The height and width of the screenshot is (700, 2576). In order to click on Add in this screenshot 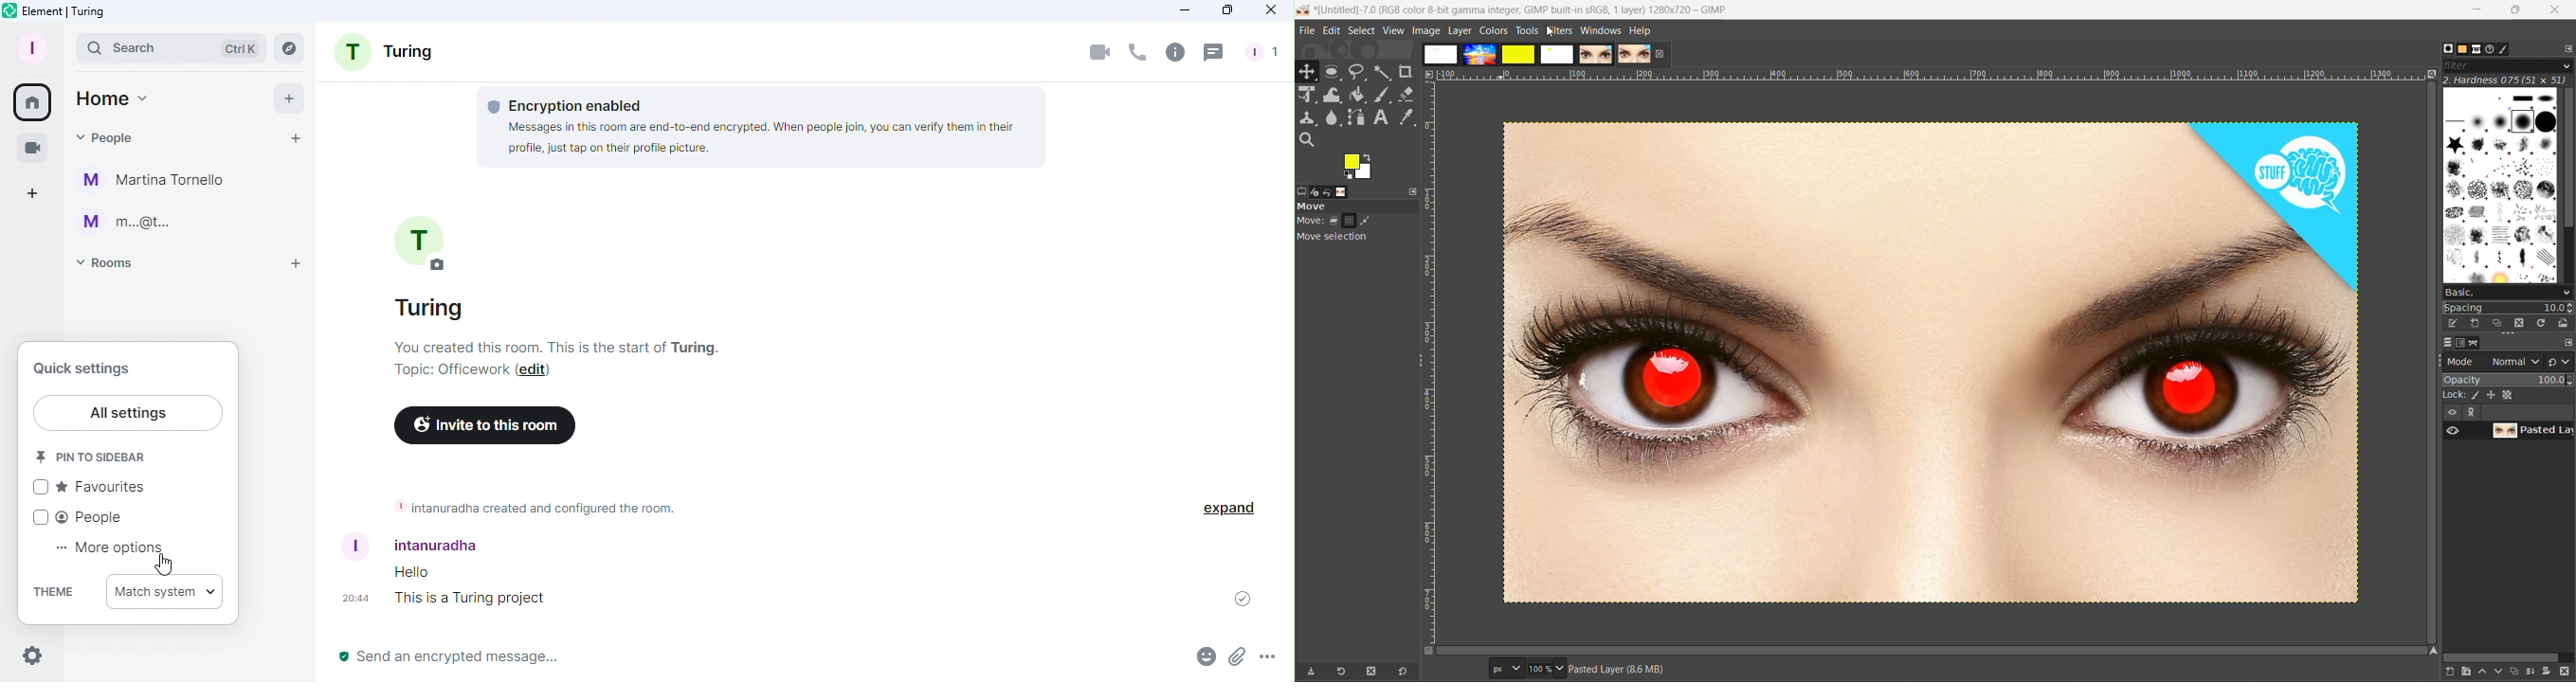, I will do `click(290, 98)`.